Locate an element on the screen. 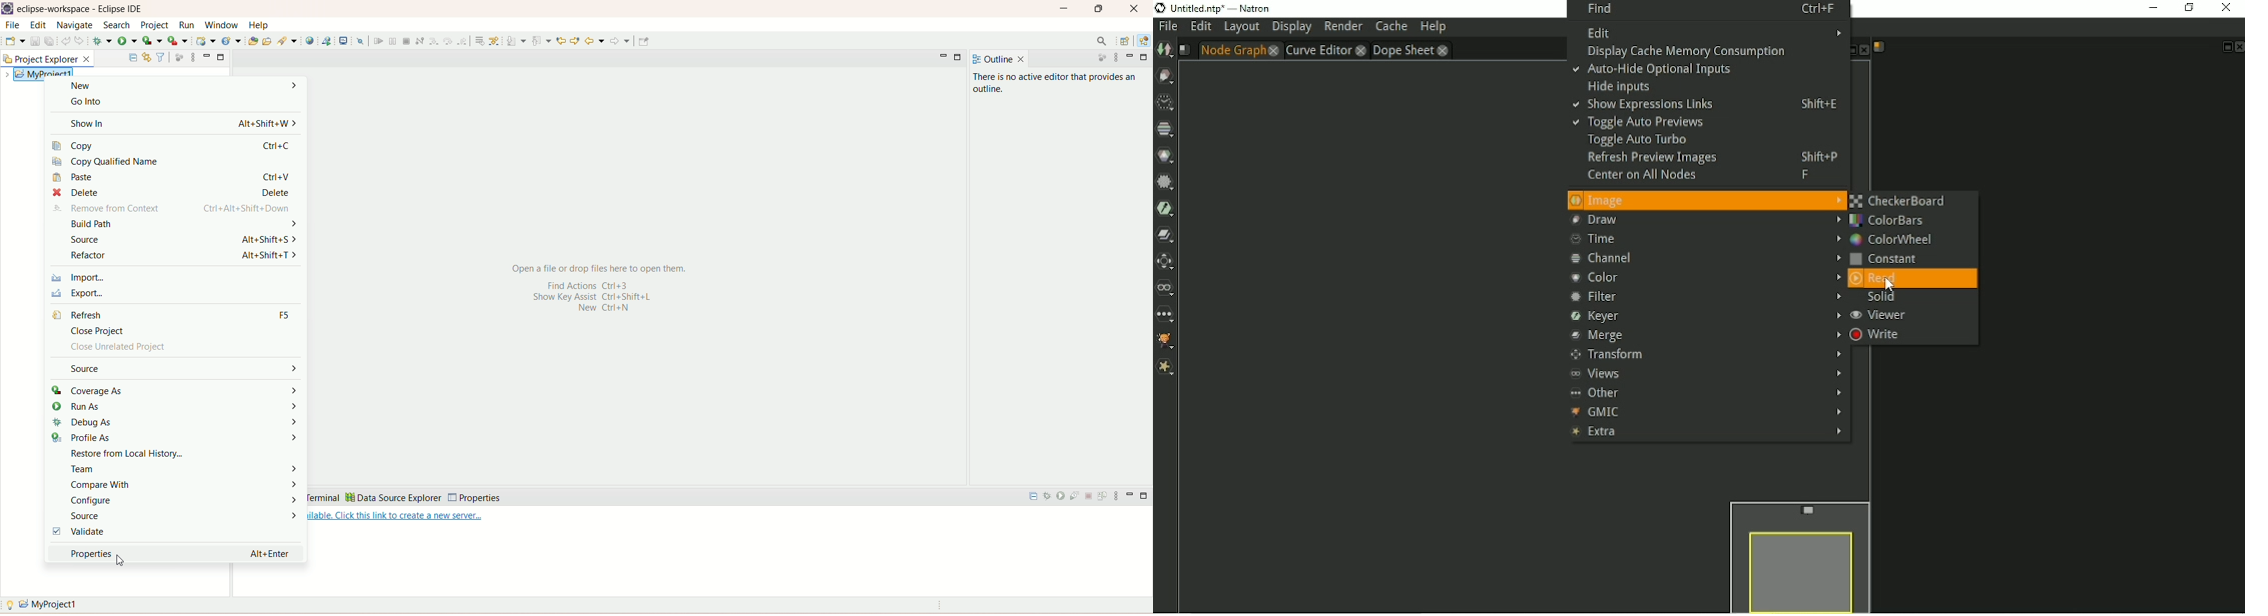 The width and height of the screenshot is (2268, 616). profile as is located at coordinates (174, 439).